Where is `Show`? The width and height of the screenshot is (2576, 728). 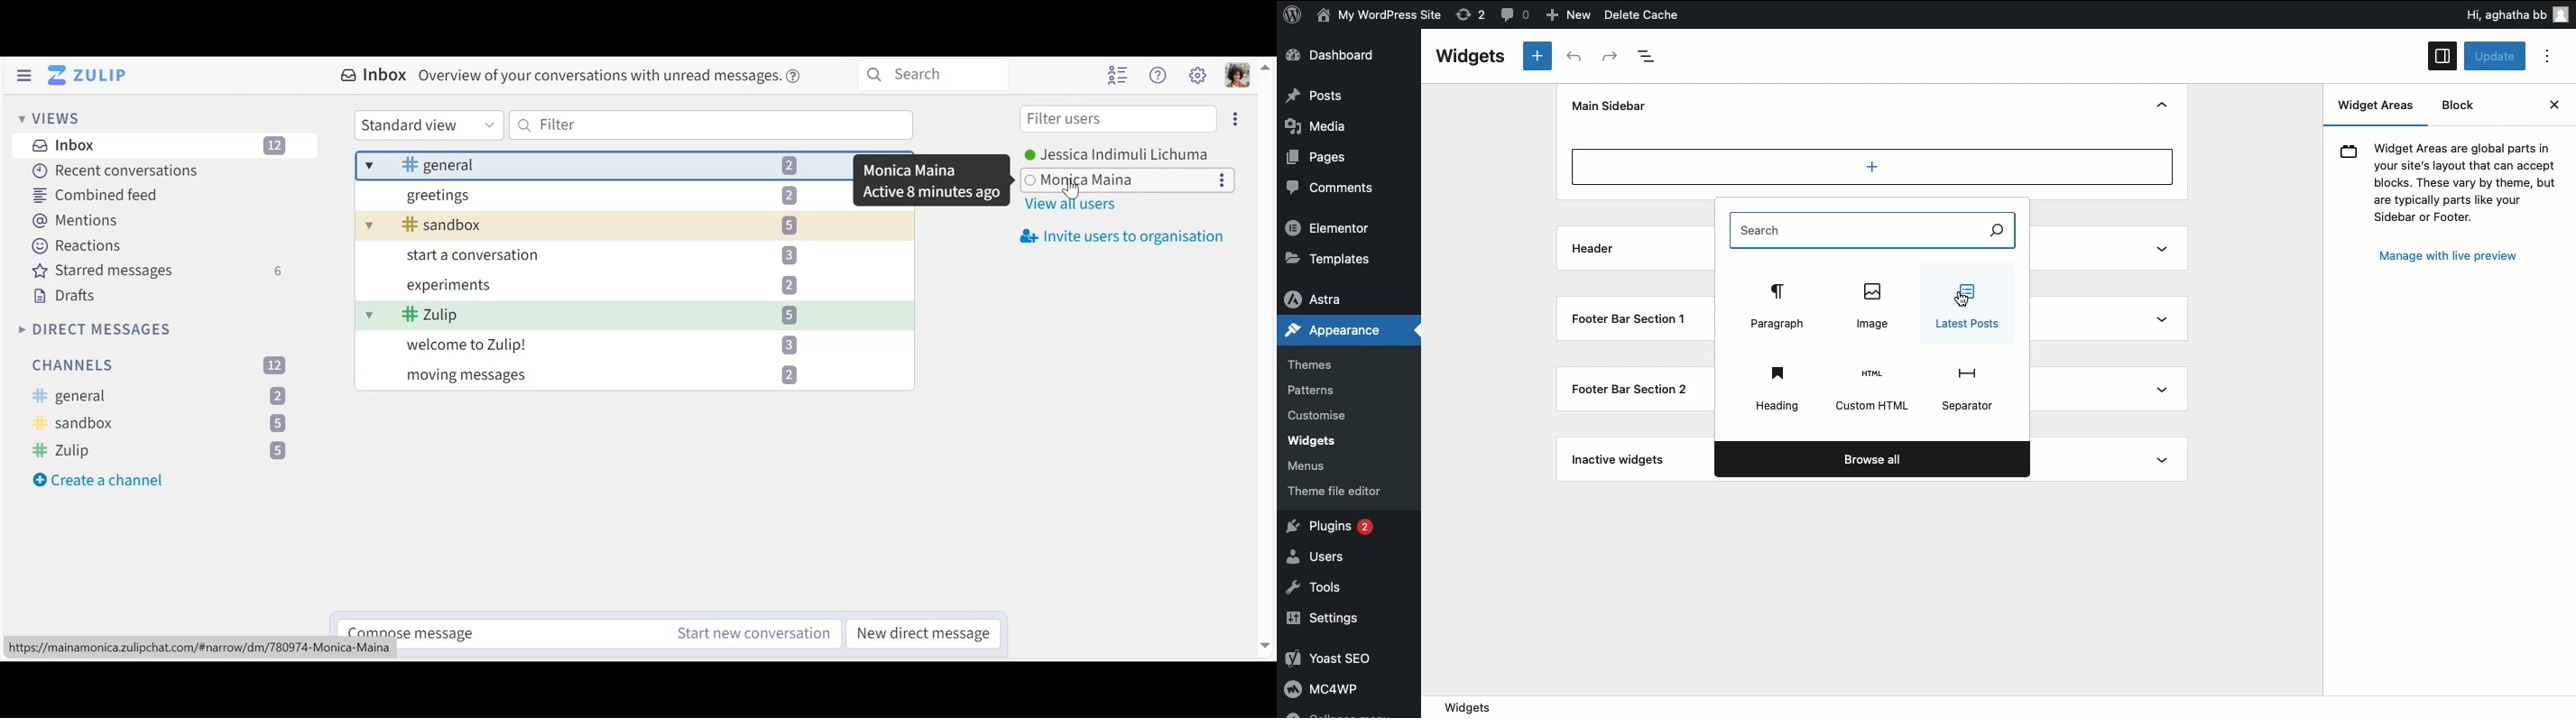 Show is located at coordinates (2165, 353).